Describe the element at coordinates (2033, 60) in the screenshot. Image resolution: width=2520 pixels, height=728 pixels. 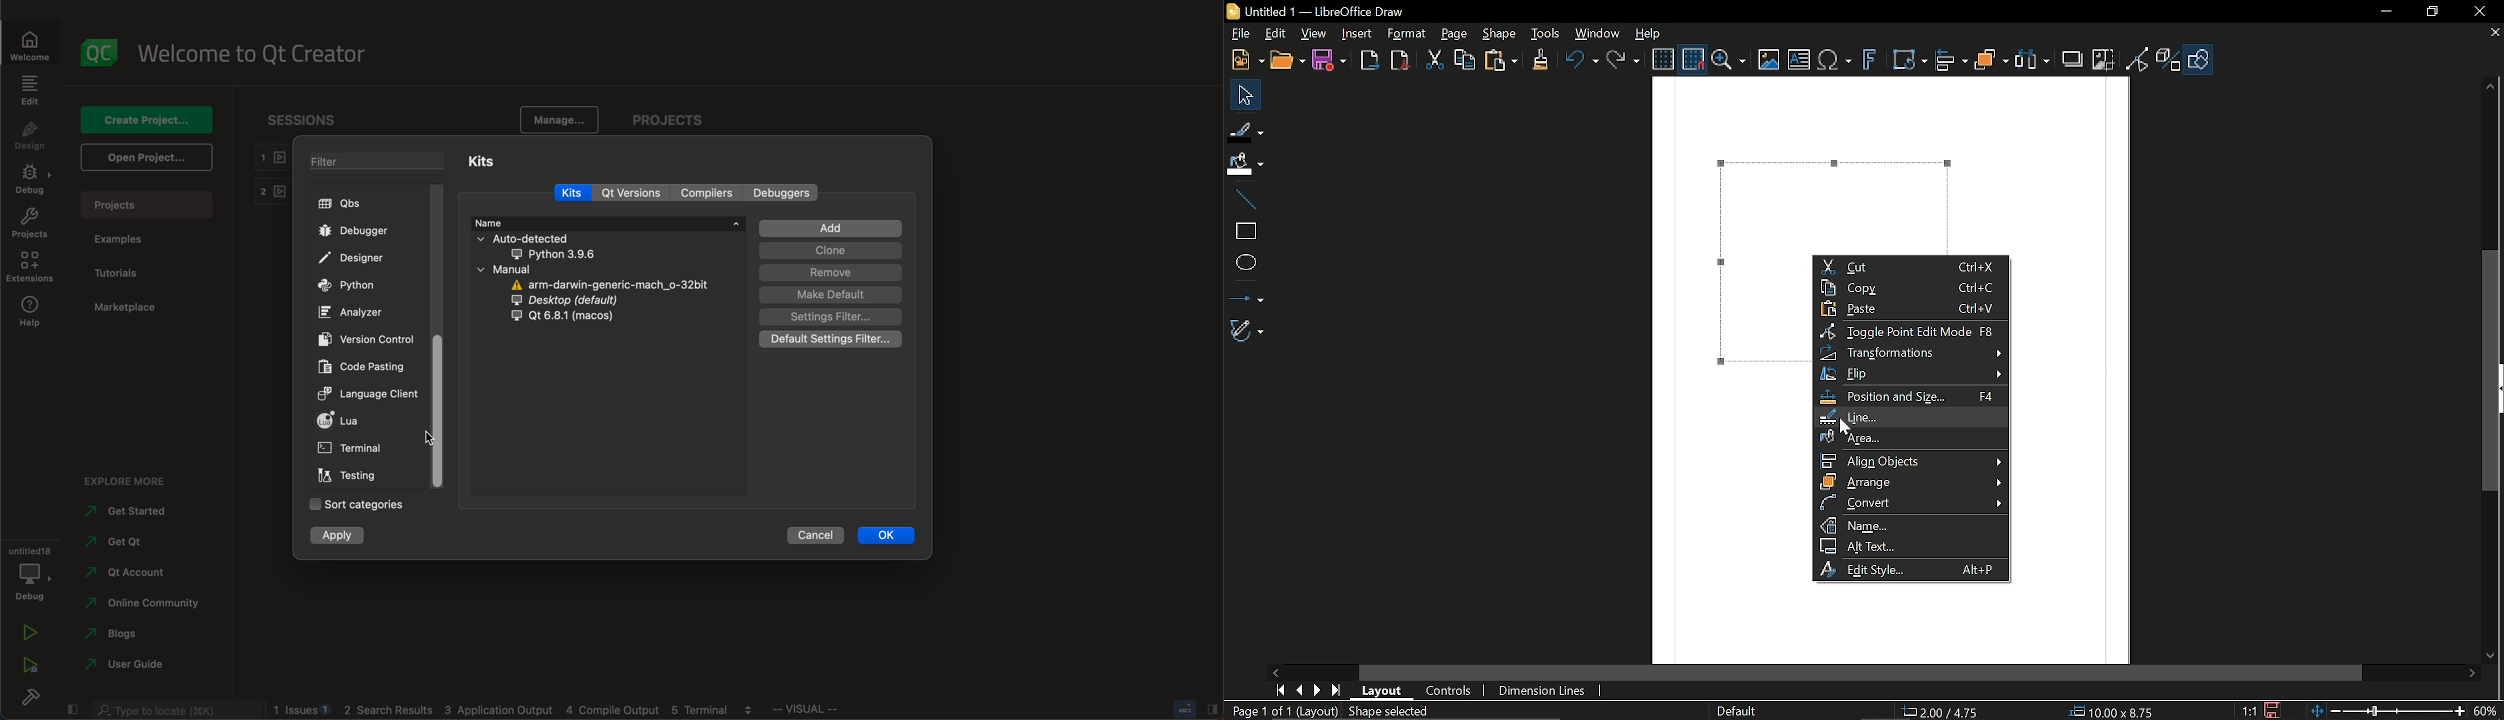
I see `Select at least three objects to distribute` at that location.